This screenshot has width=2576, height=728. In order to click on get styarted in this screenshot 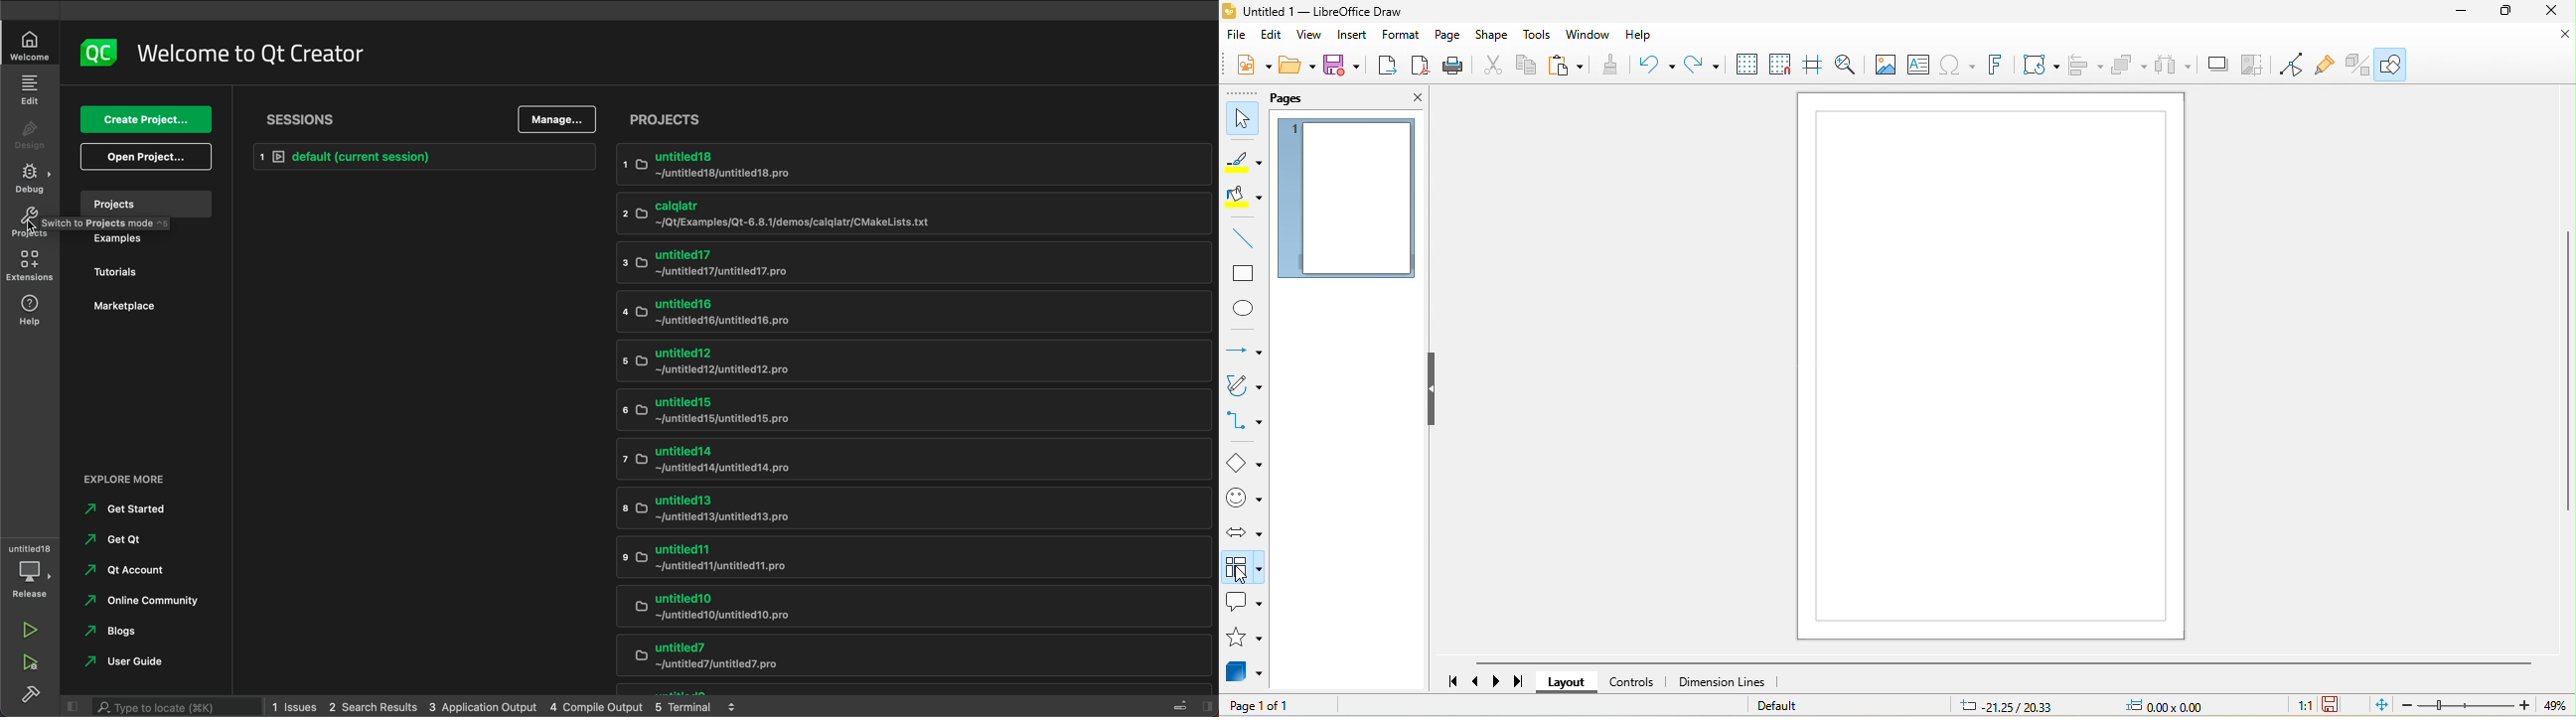, I will do `click(137, 509)`.